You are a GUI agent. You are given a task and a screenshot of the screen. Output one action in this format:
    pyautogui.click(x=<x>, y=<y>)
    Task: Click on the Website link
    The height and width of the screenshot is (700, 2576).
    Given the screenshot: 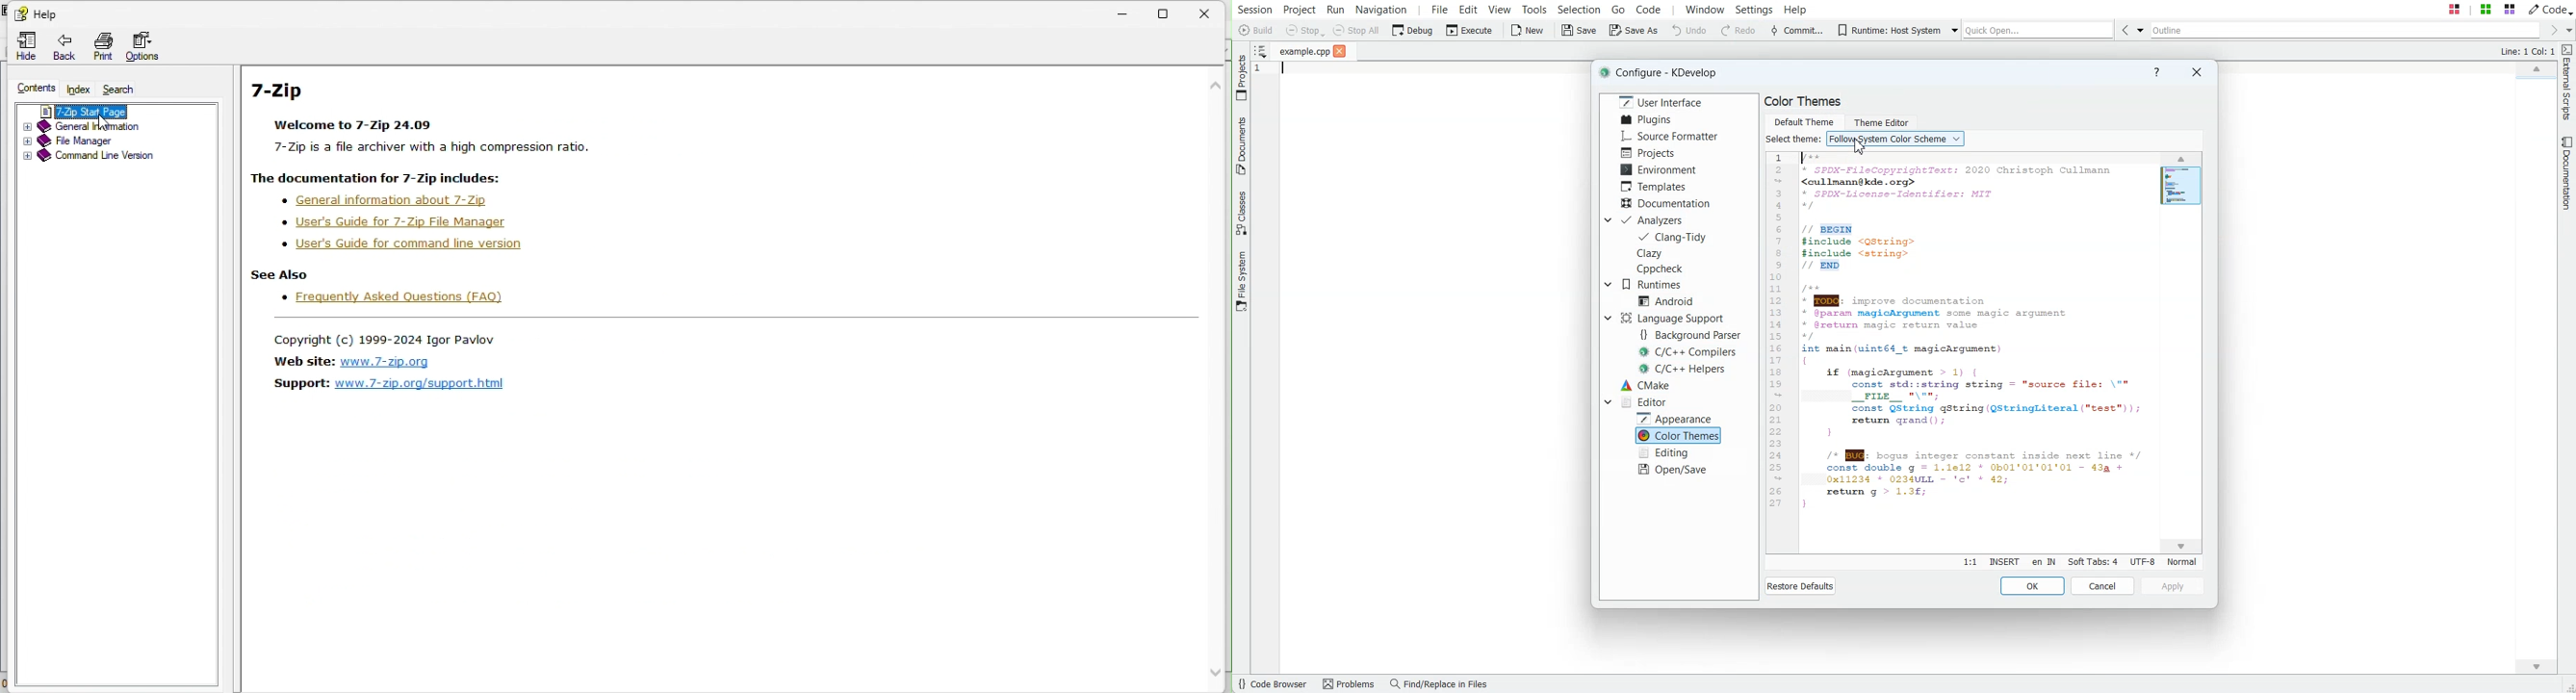 What is the action you would take?
    pyautogui.click(x=384, y=363)
    